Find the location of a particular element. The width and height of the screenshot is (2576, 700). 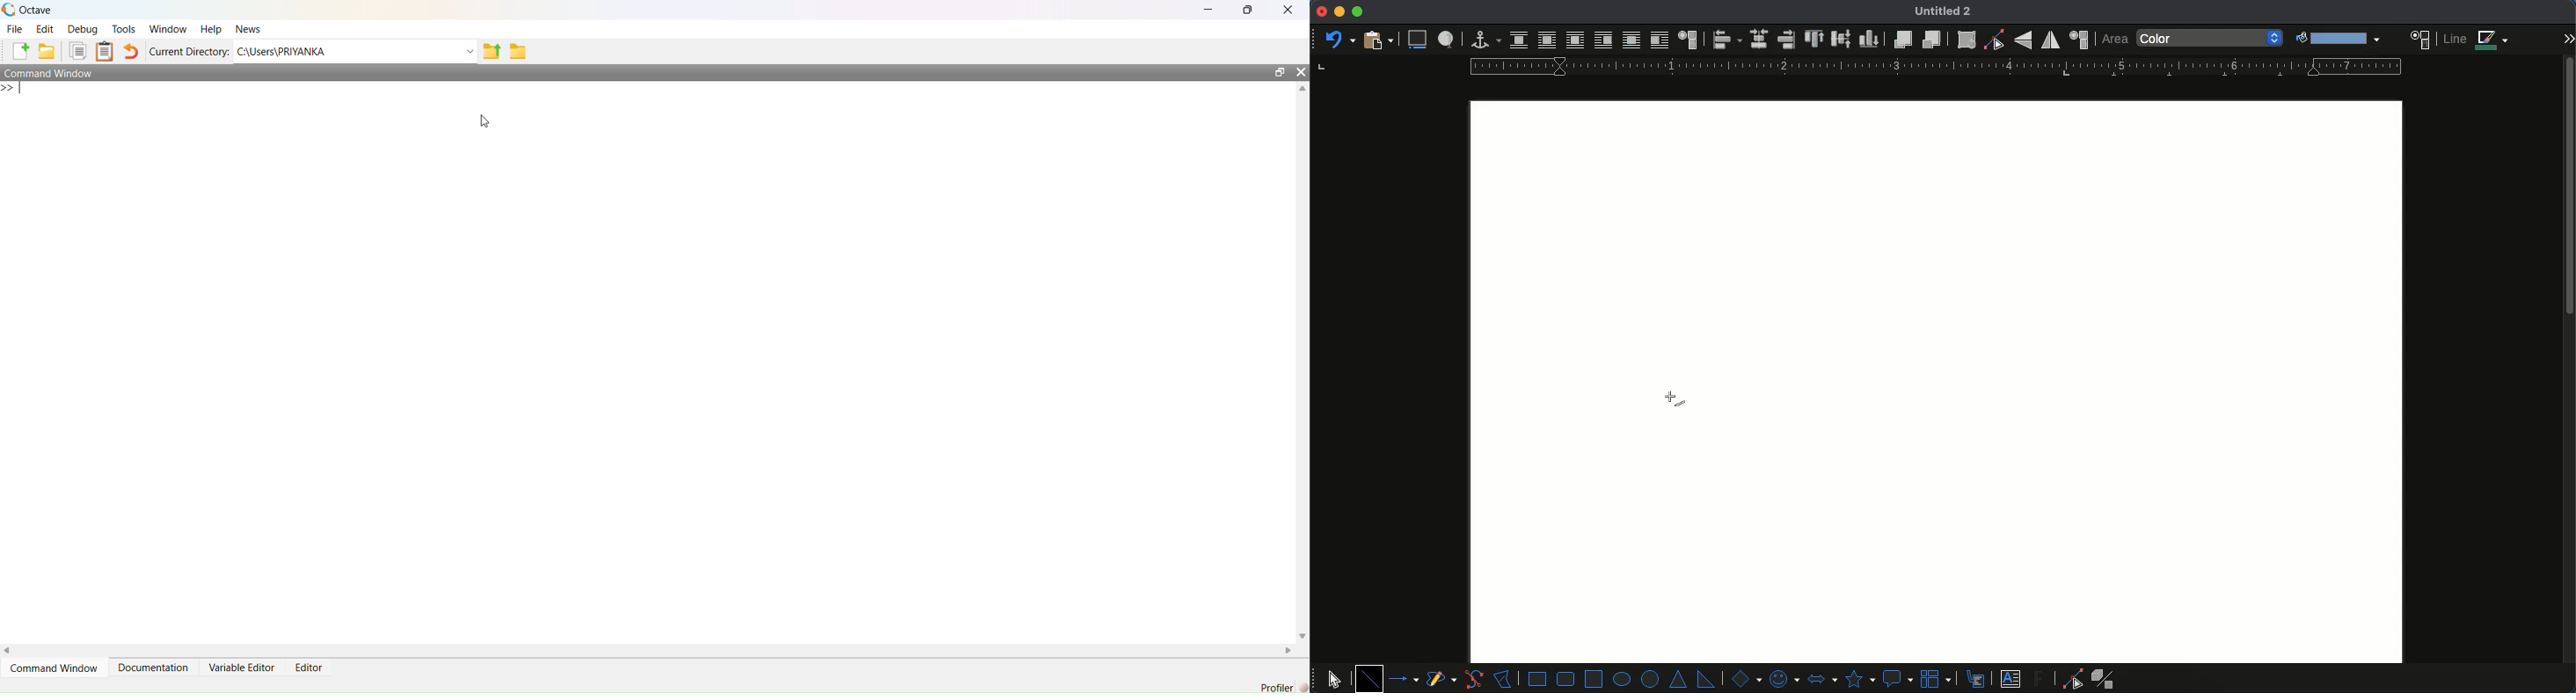

scroll is located at coordinates (2568, 374).